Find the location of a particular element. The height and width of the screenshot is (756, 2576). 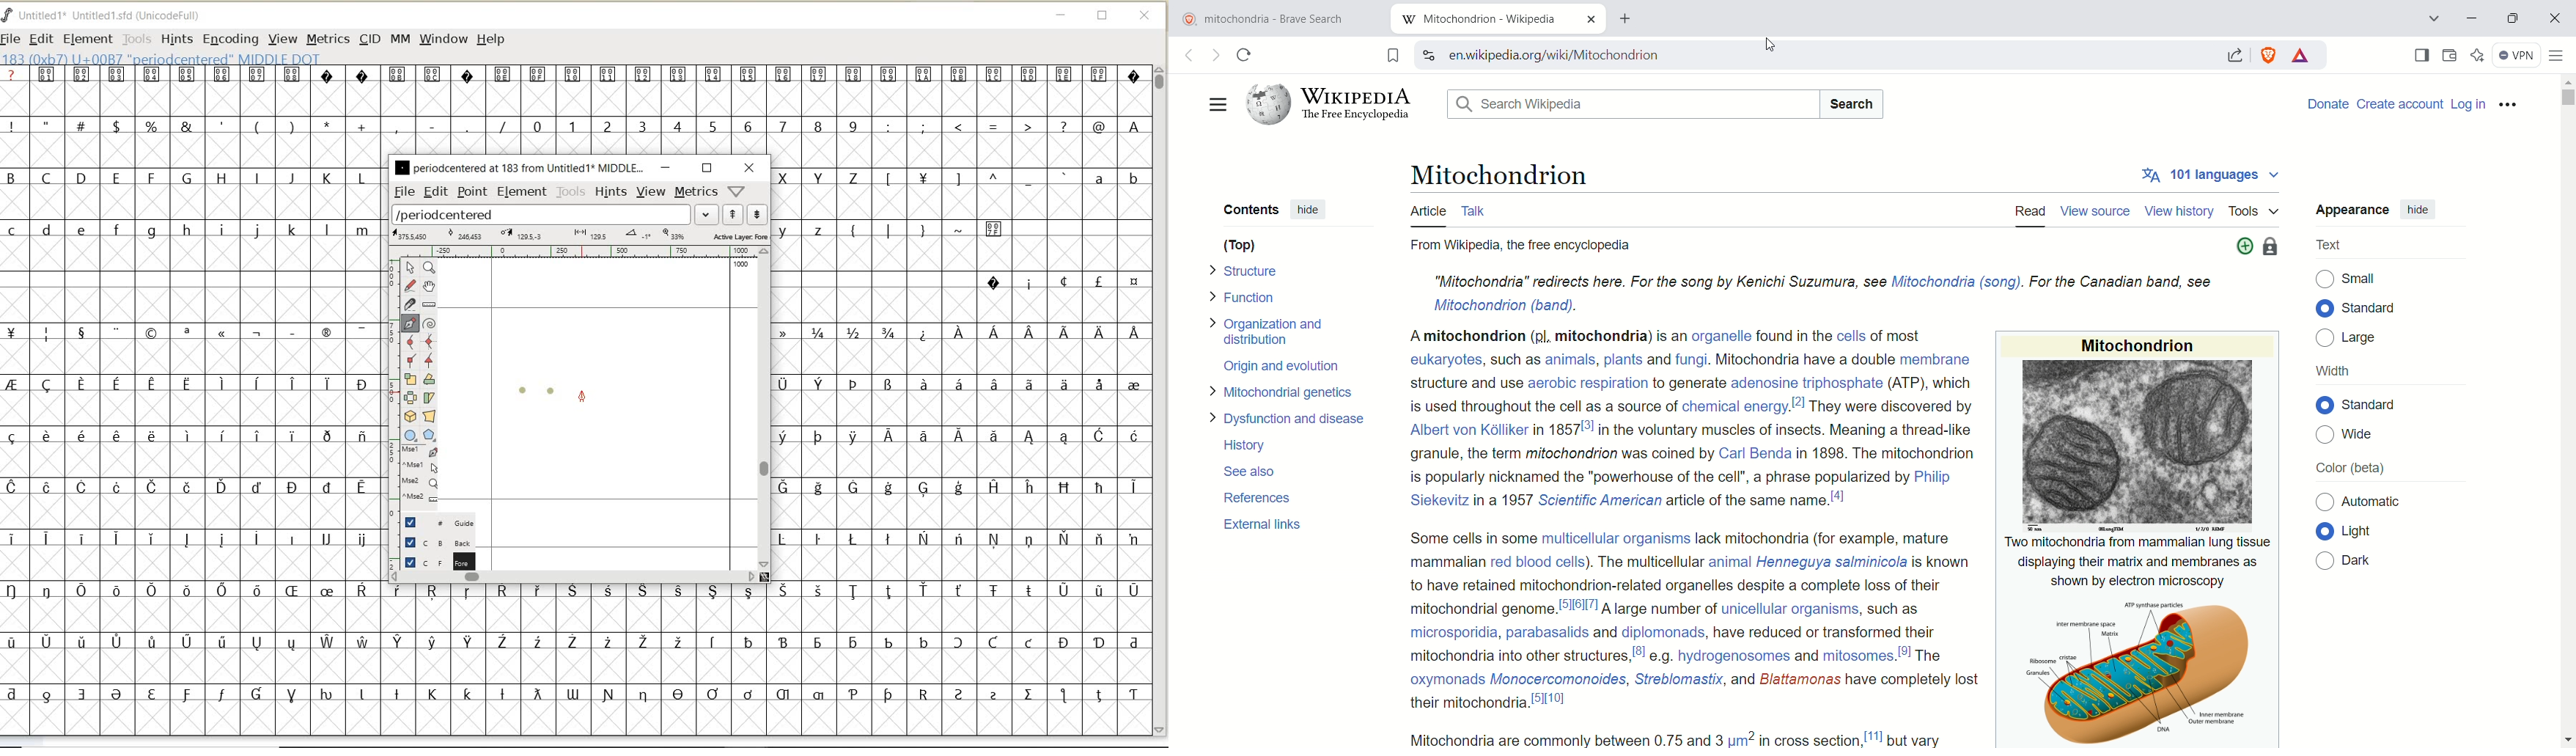

view is located at coordinates (652, 191).